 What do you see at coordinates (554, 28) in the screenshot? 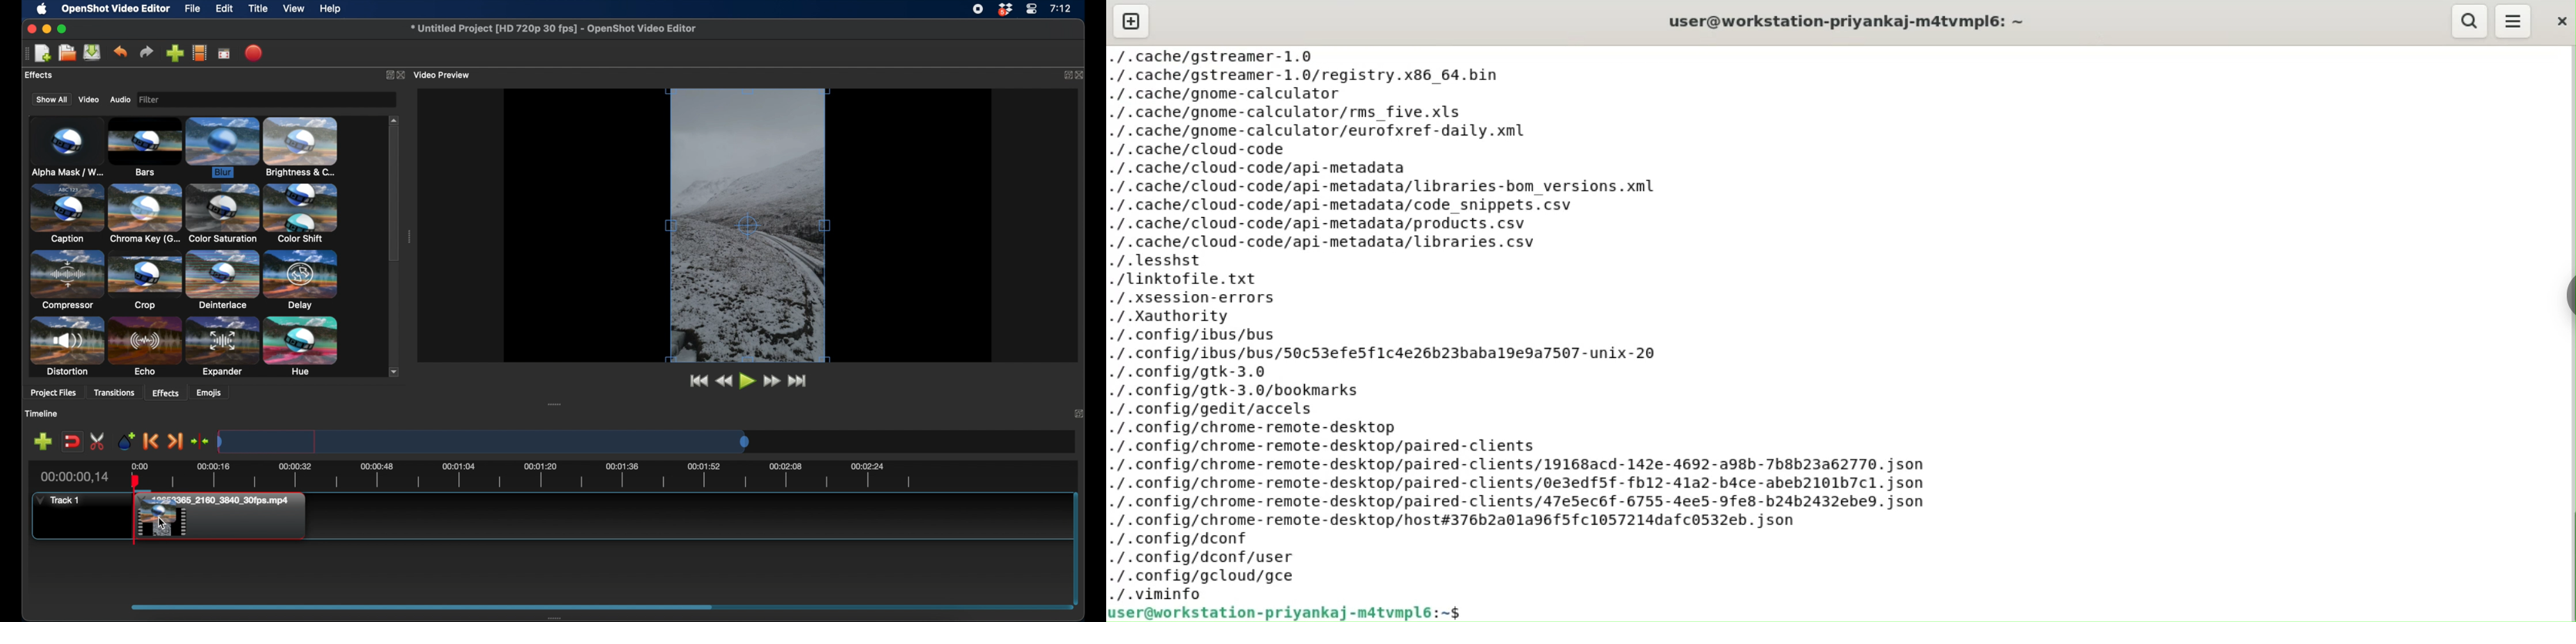
I see `file name` at bounding box center [554, 28].